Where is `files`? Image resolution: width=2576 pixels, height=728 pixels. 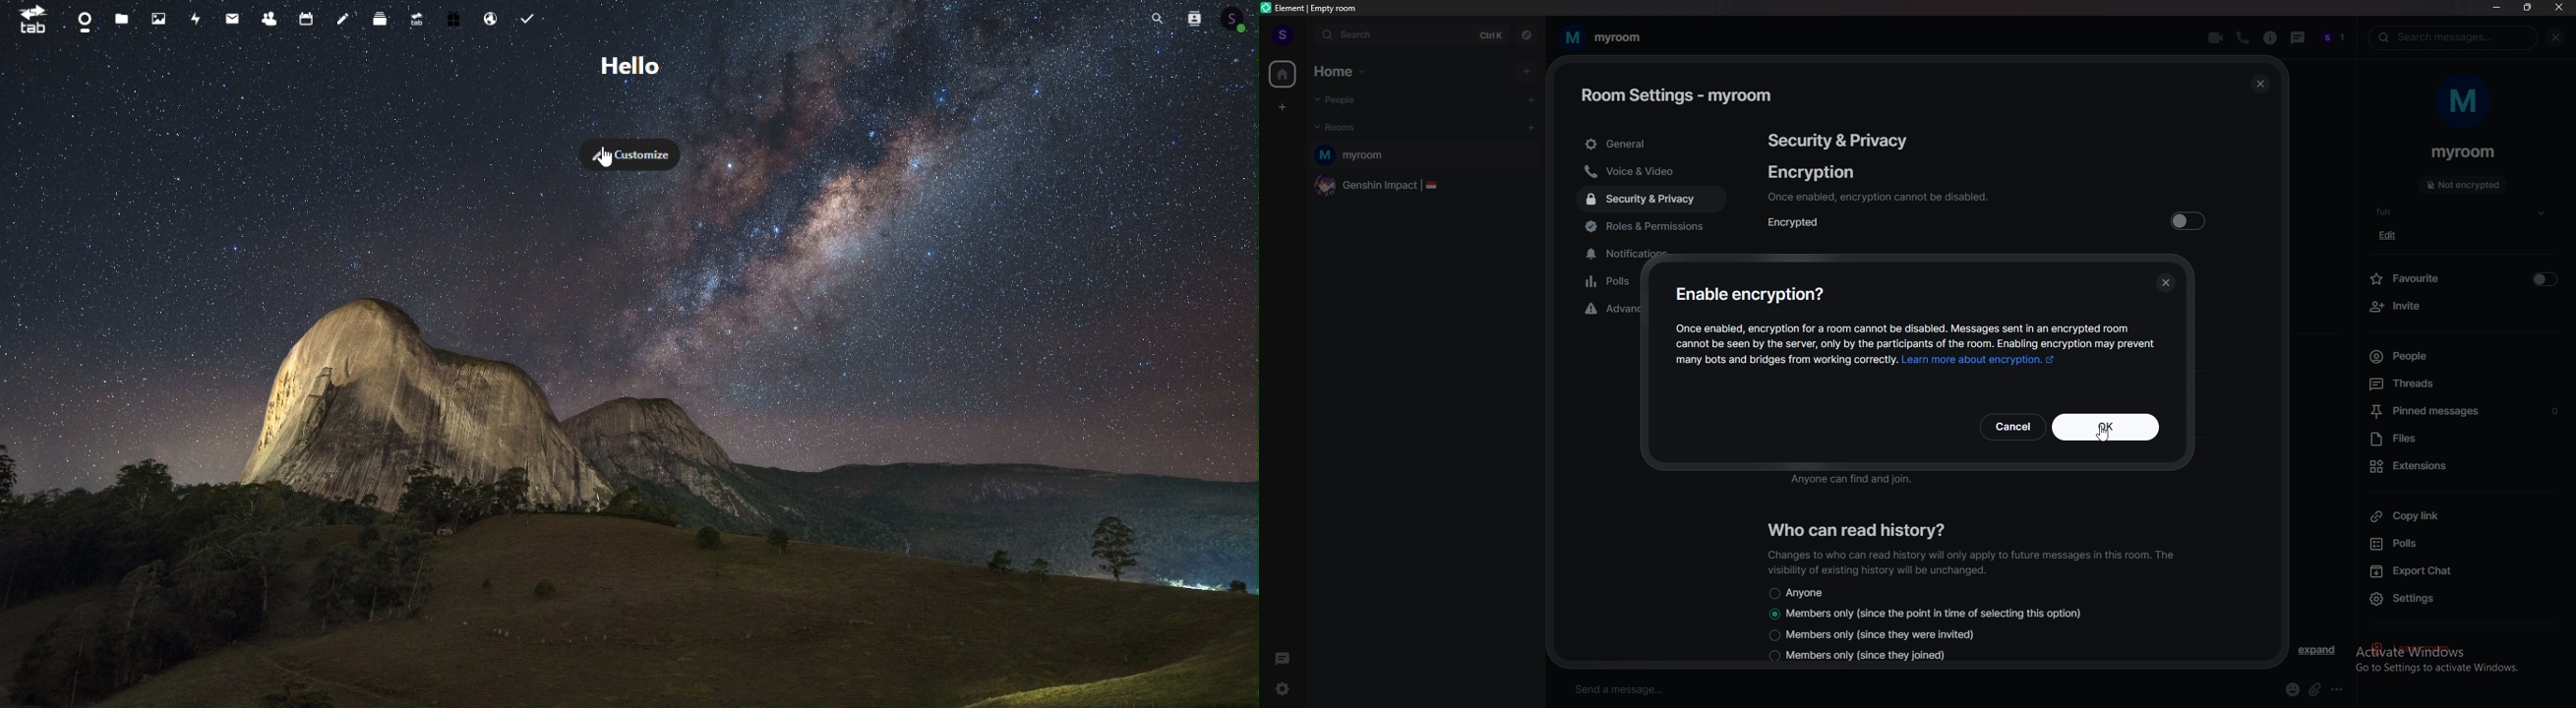
files is located at coordinates (2467, 440).